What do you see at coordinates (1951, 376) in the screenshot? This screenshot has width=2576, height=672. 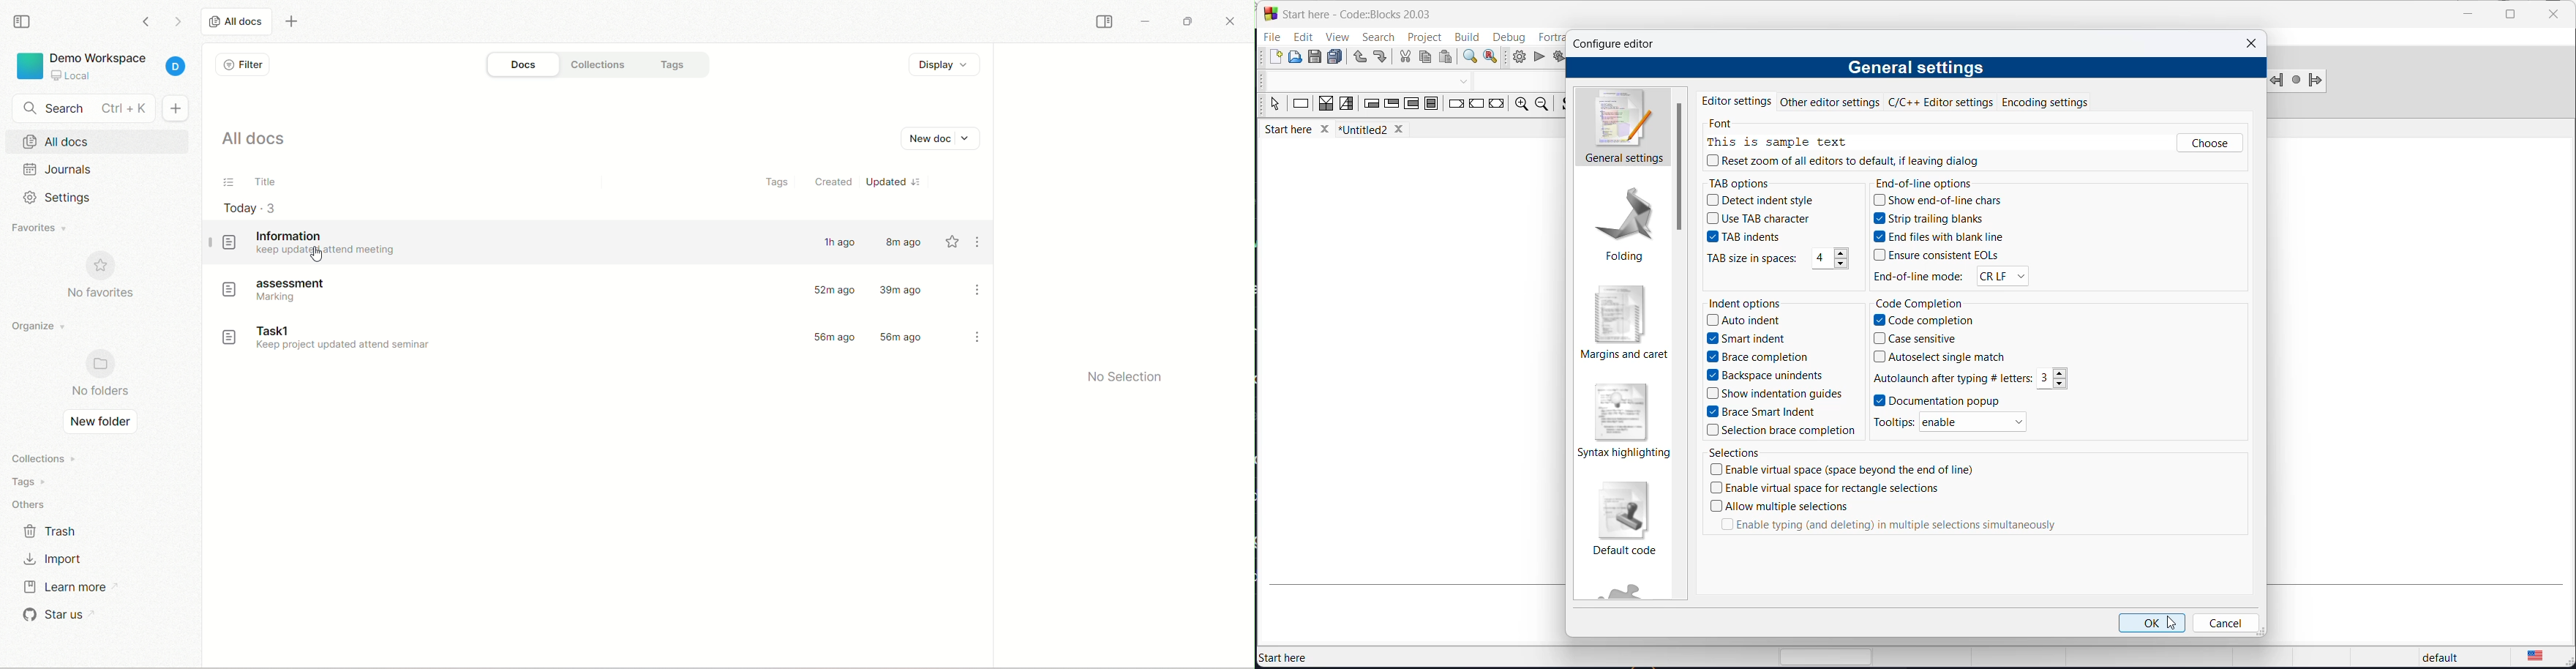 I see `autolauch after typing ` at bounding box center [1951, 376].